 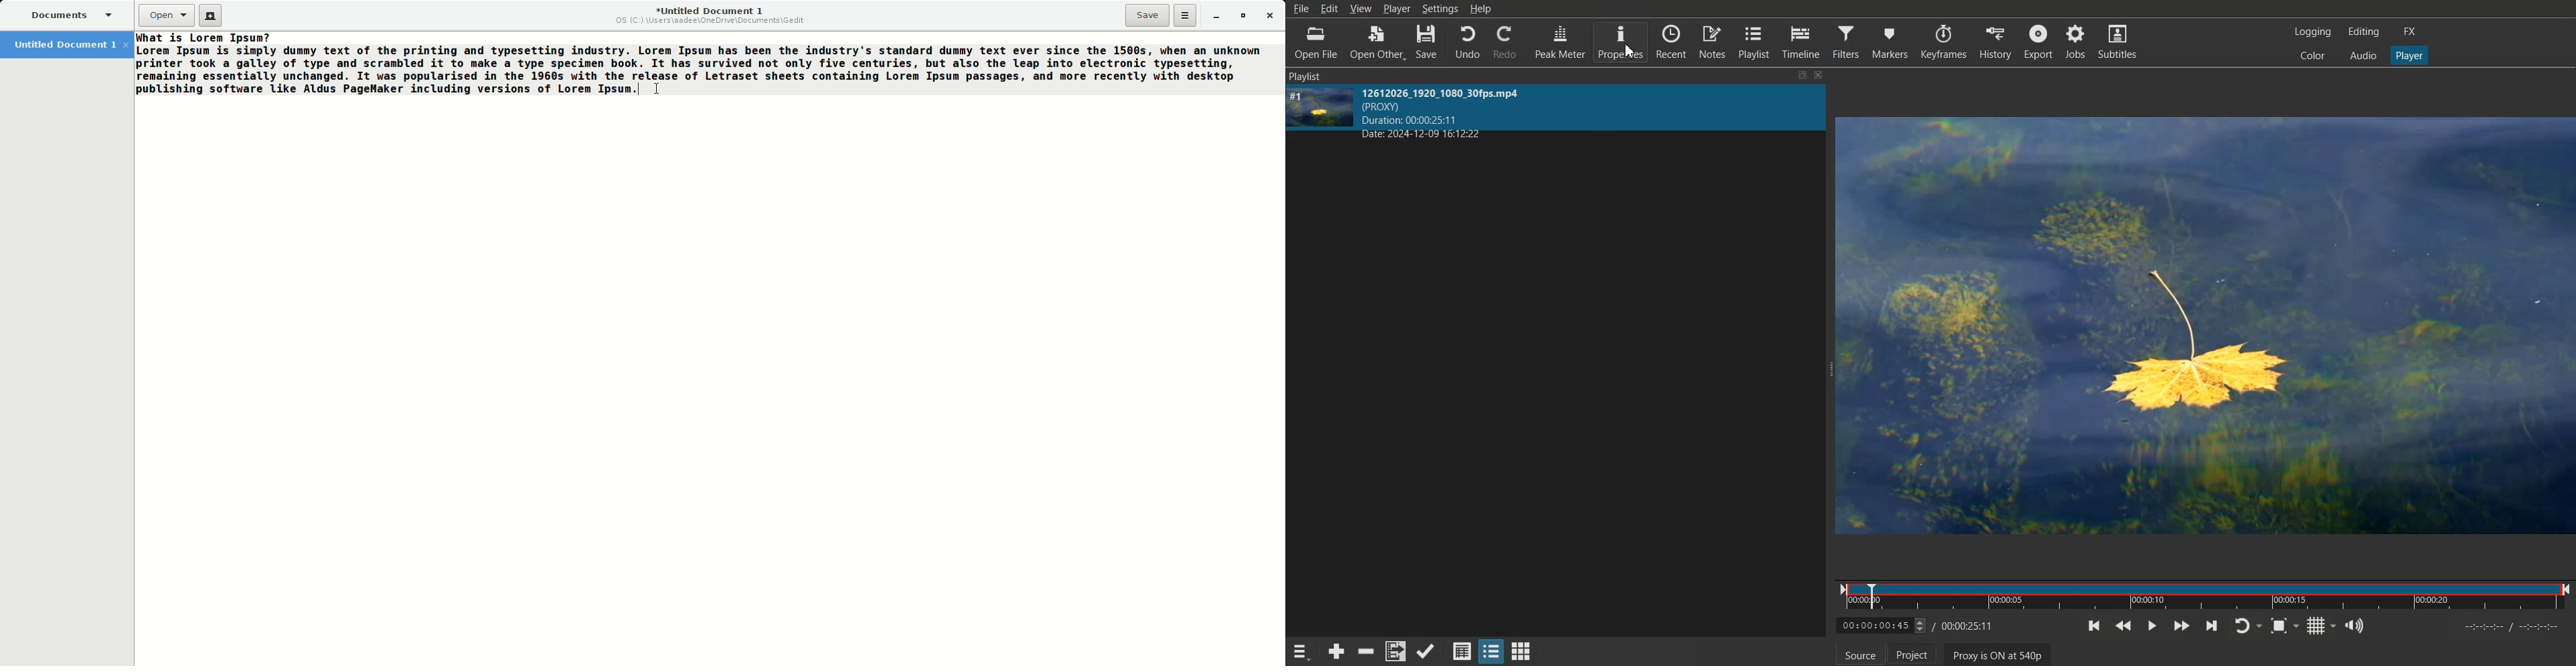 I want to click on Recent, so click(x=1671, y=42).